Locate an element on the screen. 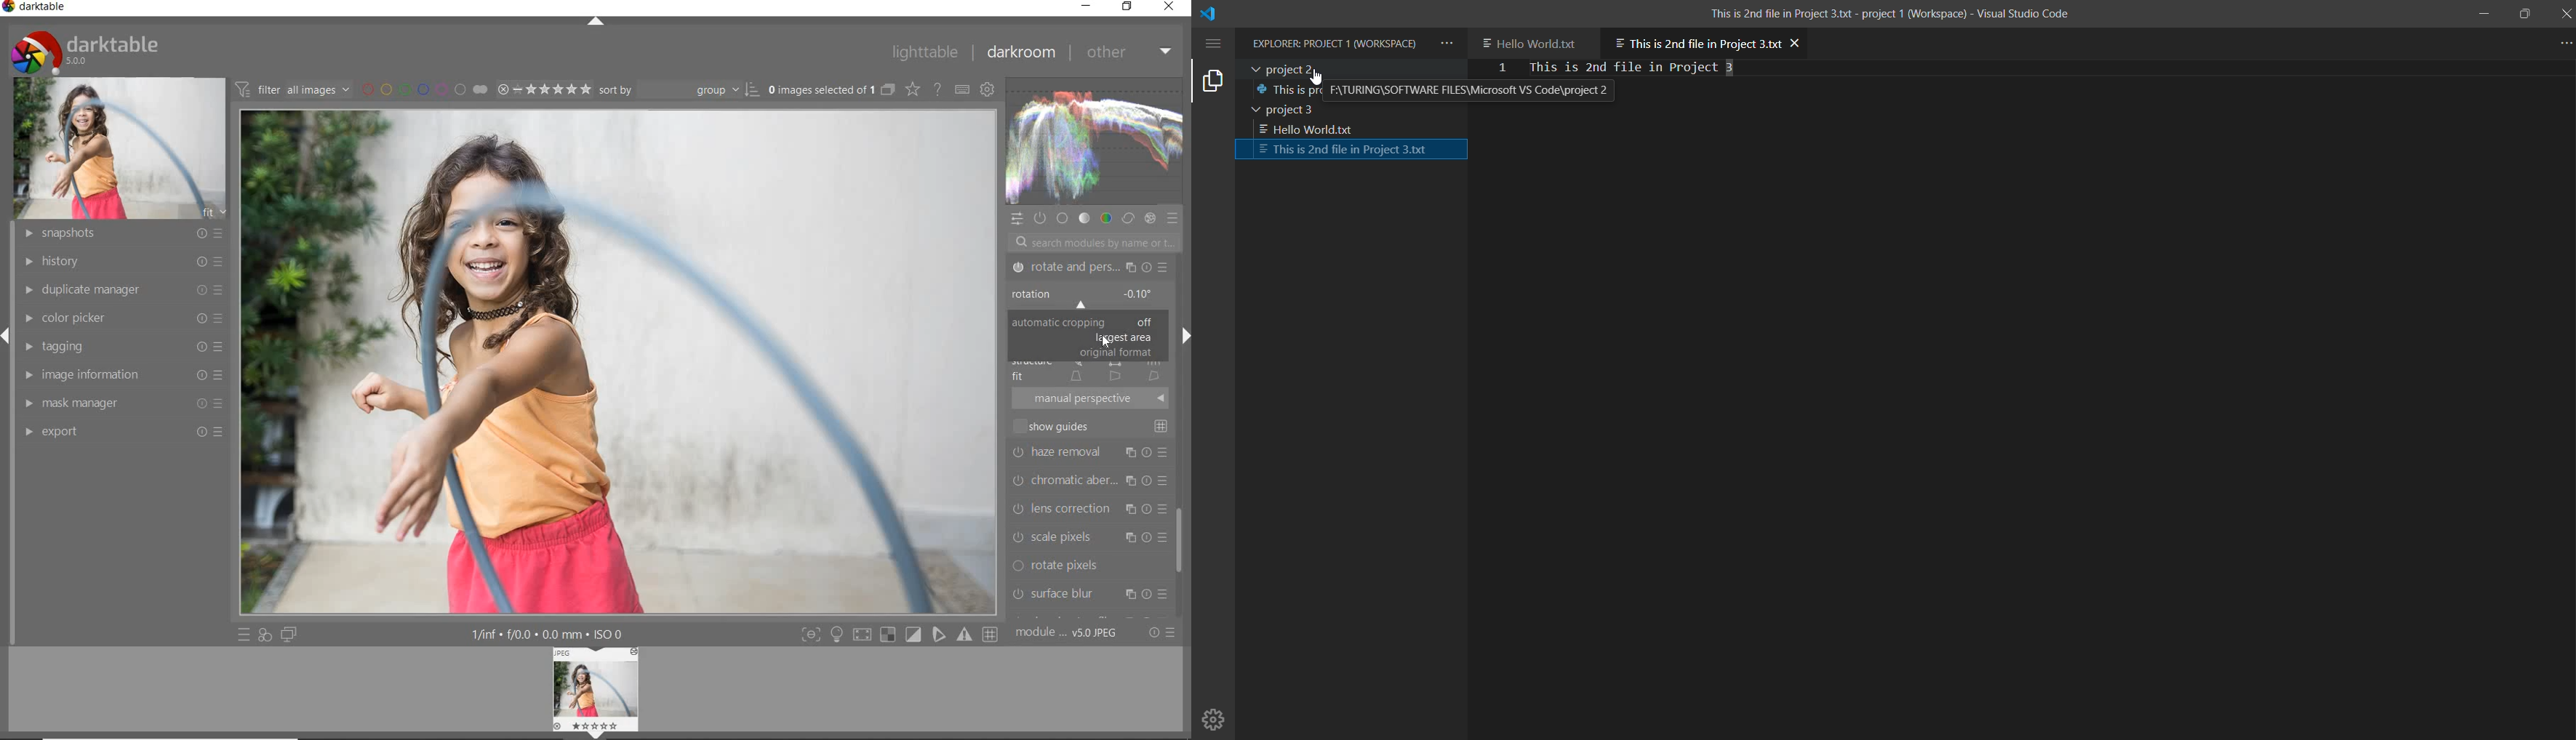 The height and width of the screenshot is (756, 2576). current open file is located at coordinates (1695, 41).